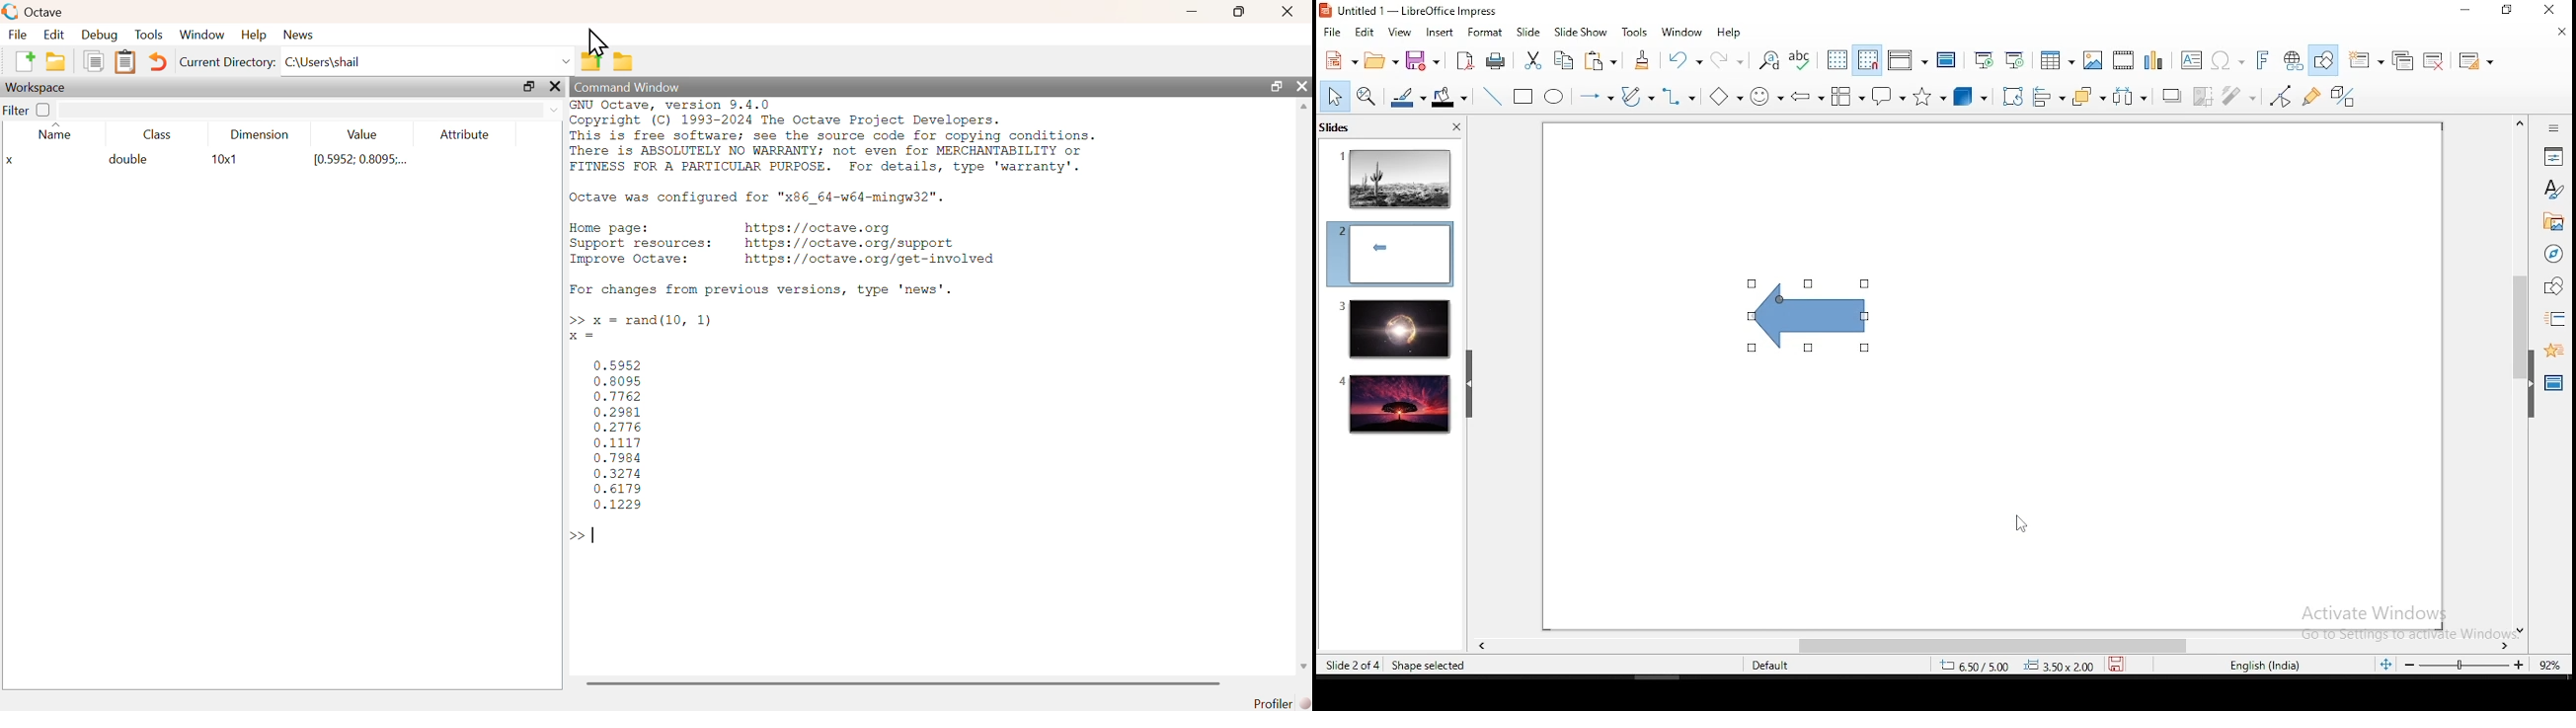  I want to click on special characters, so click(2225, 61).